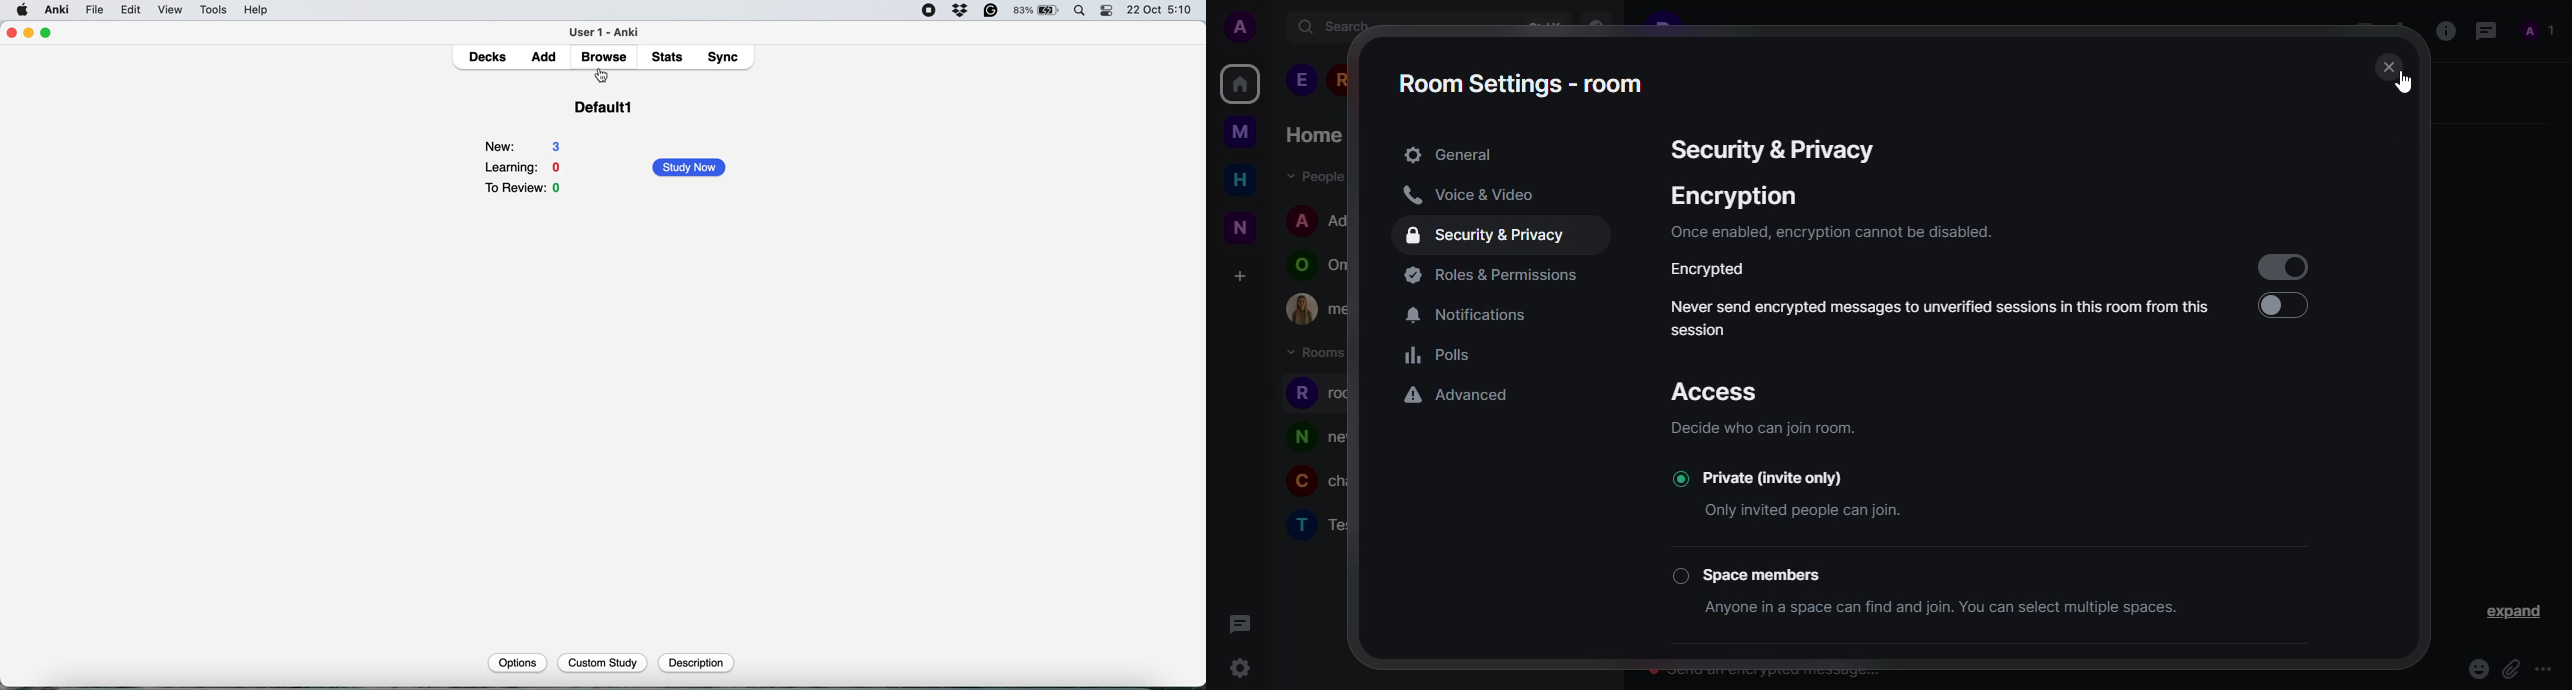 Image resolution: width=2576 pixels, height=700 pixels. Describe the element at coordinates (2301, 312) in the screenshot. I see `click to enable` at that location.